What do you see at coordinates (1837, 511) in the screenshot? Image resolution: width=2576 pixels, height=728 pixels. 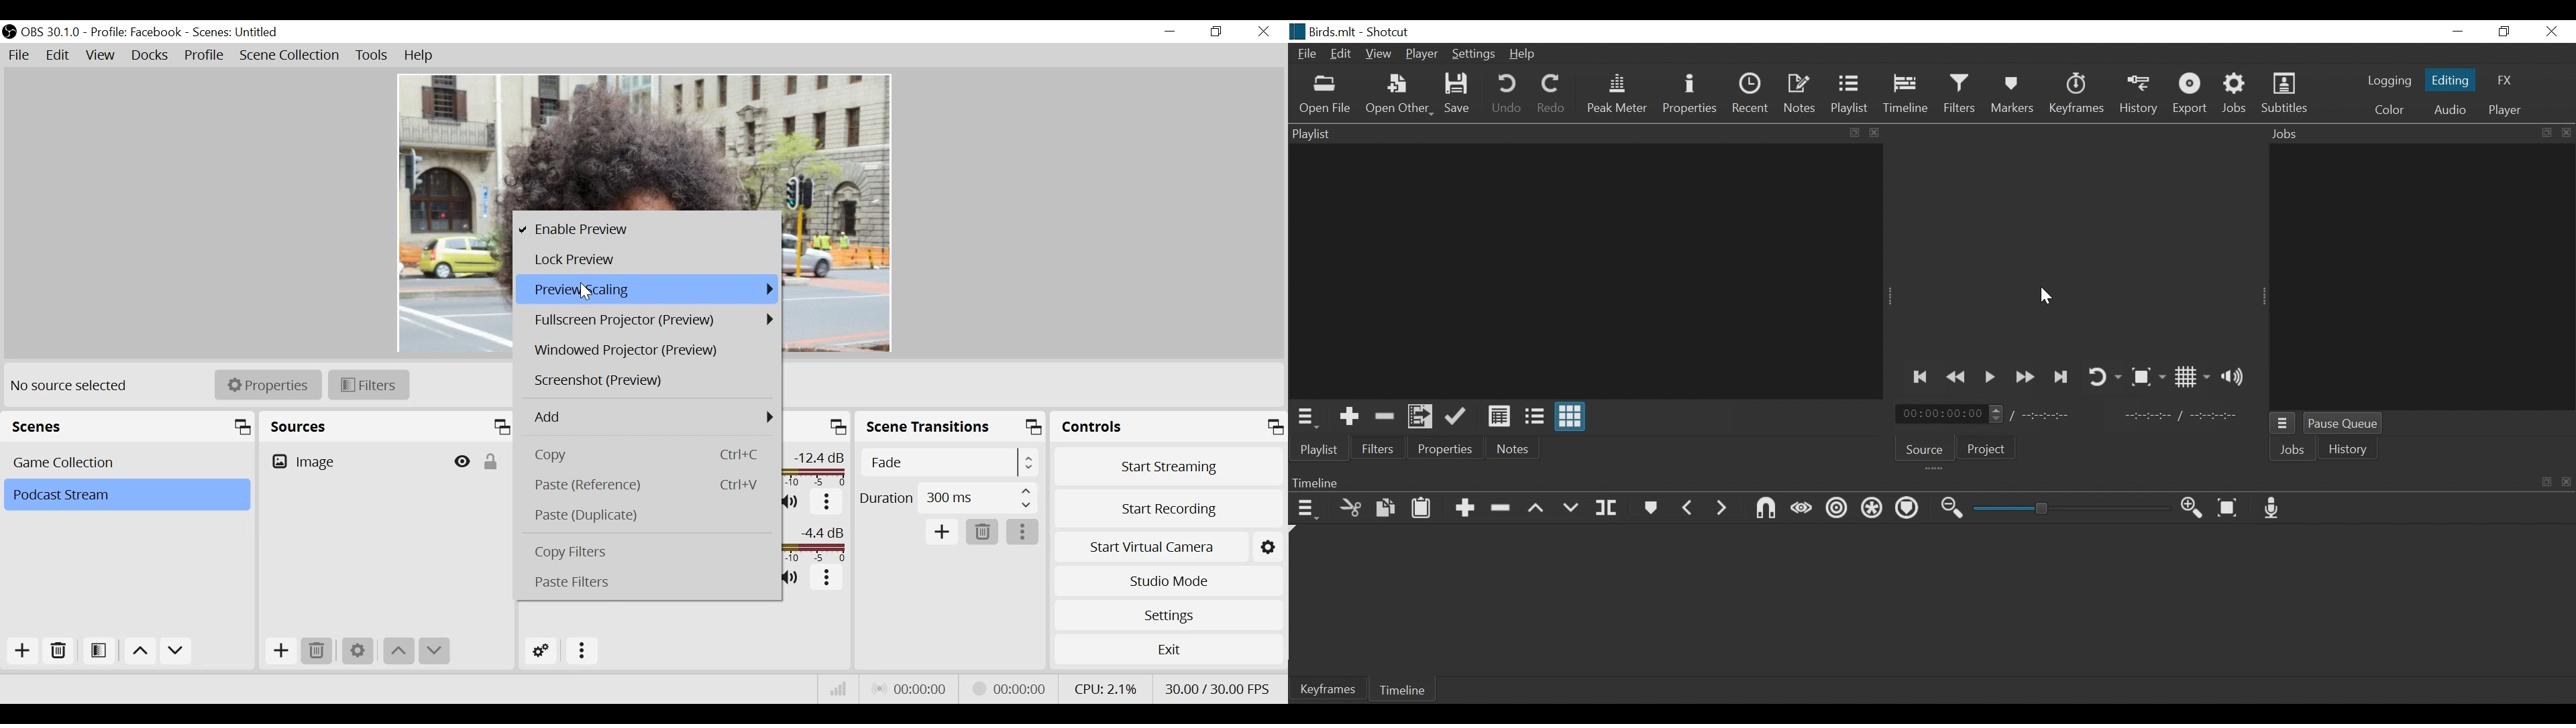 I see `Ripple` at bounding box center [1837, 511].